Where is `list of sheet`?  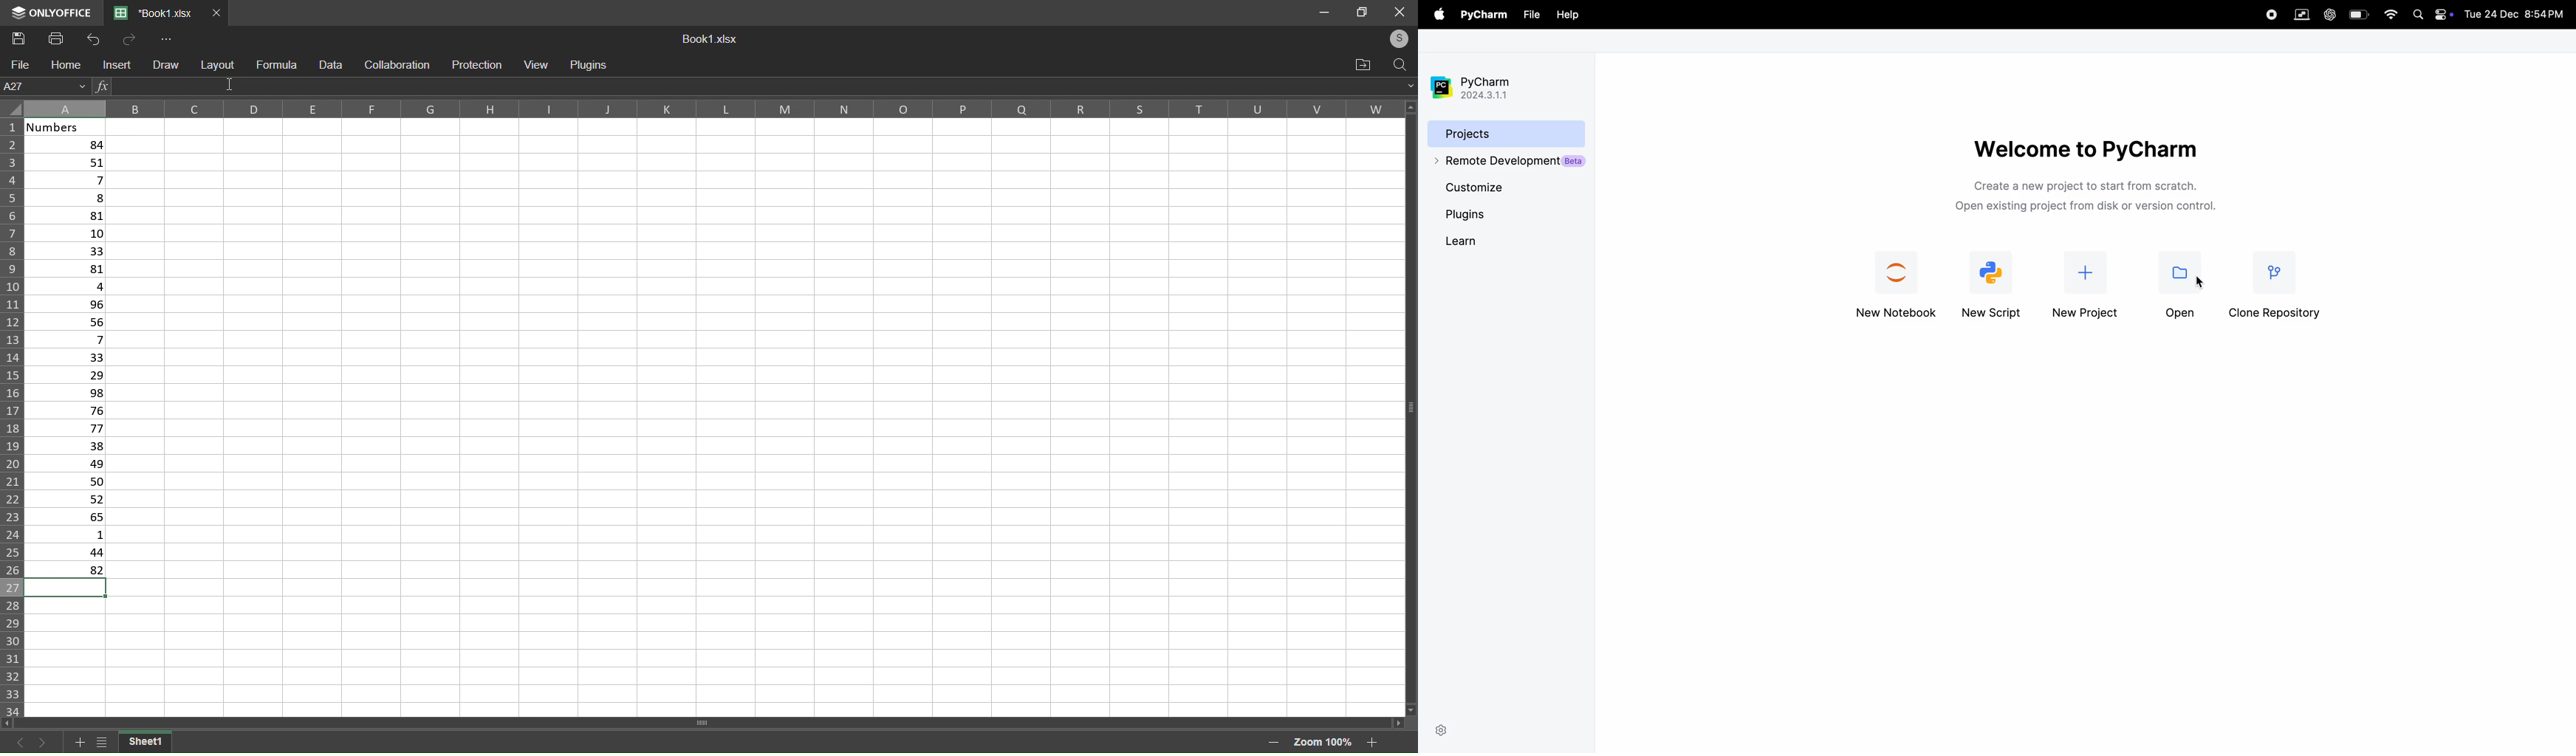 list of sheet is located at coordinates (103, 740).